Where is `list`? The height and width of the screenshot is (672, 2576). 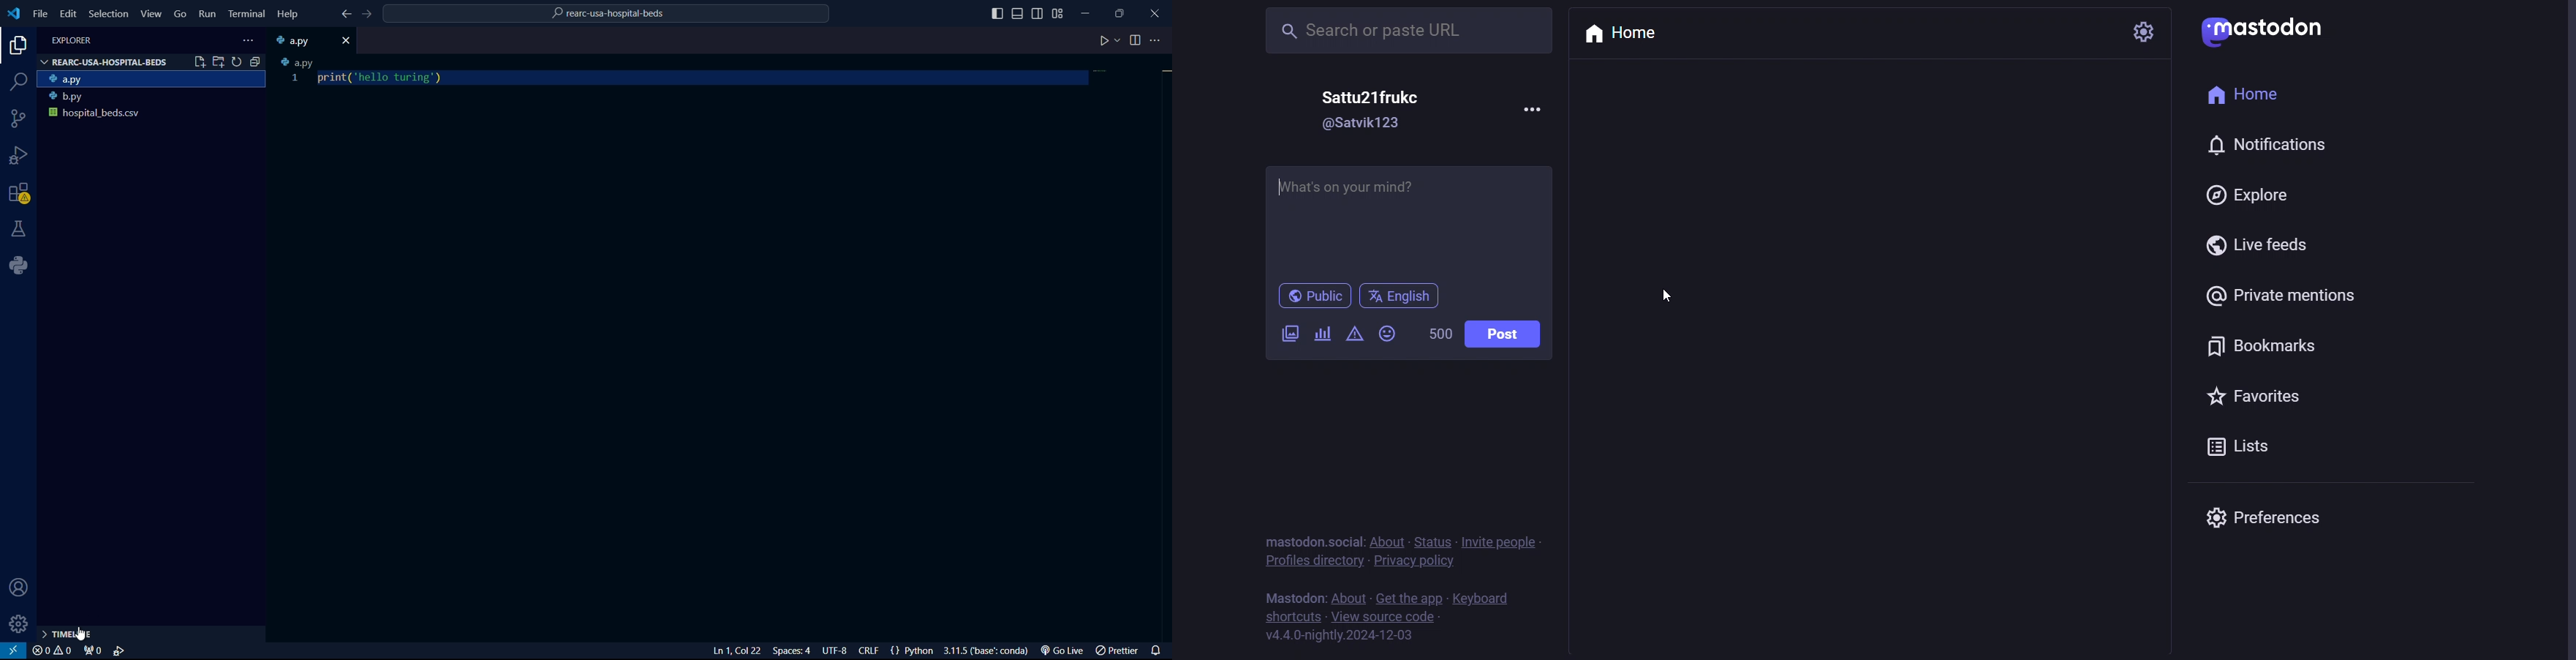 list is located at coordinates (2245, 446).